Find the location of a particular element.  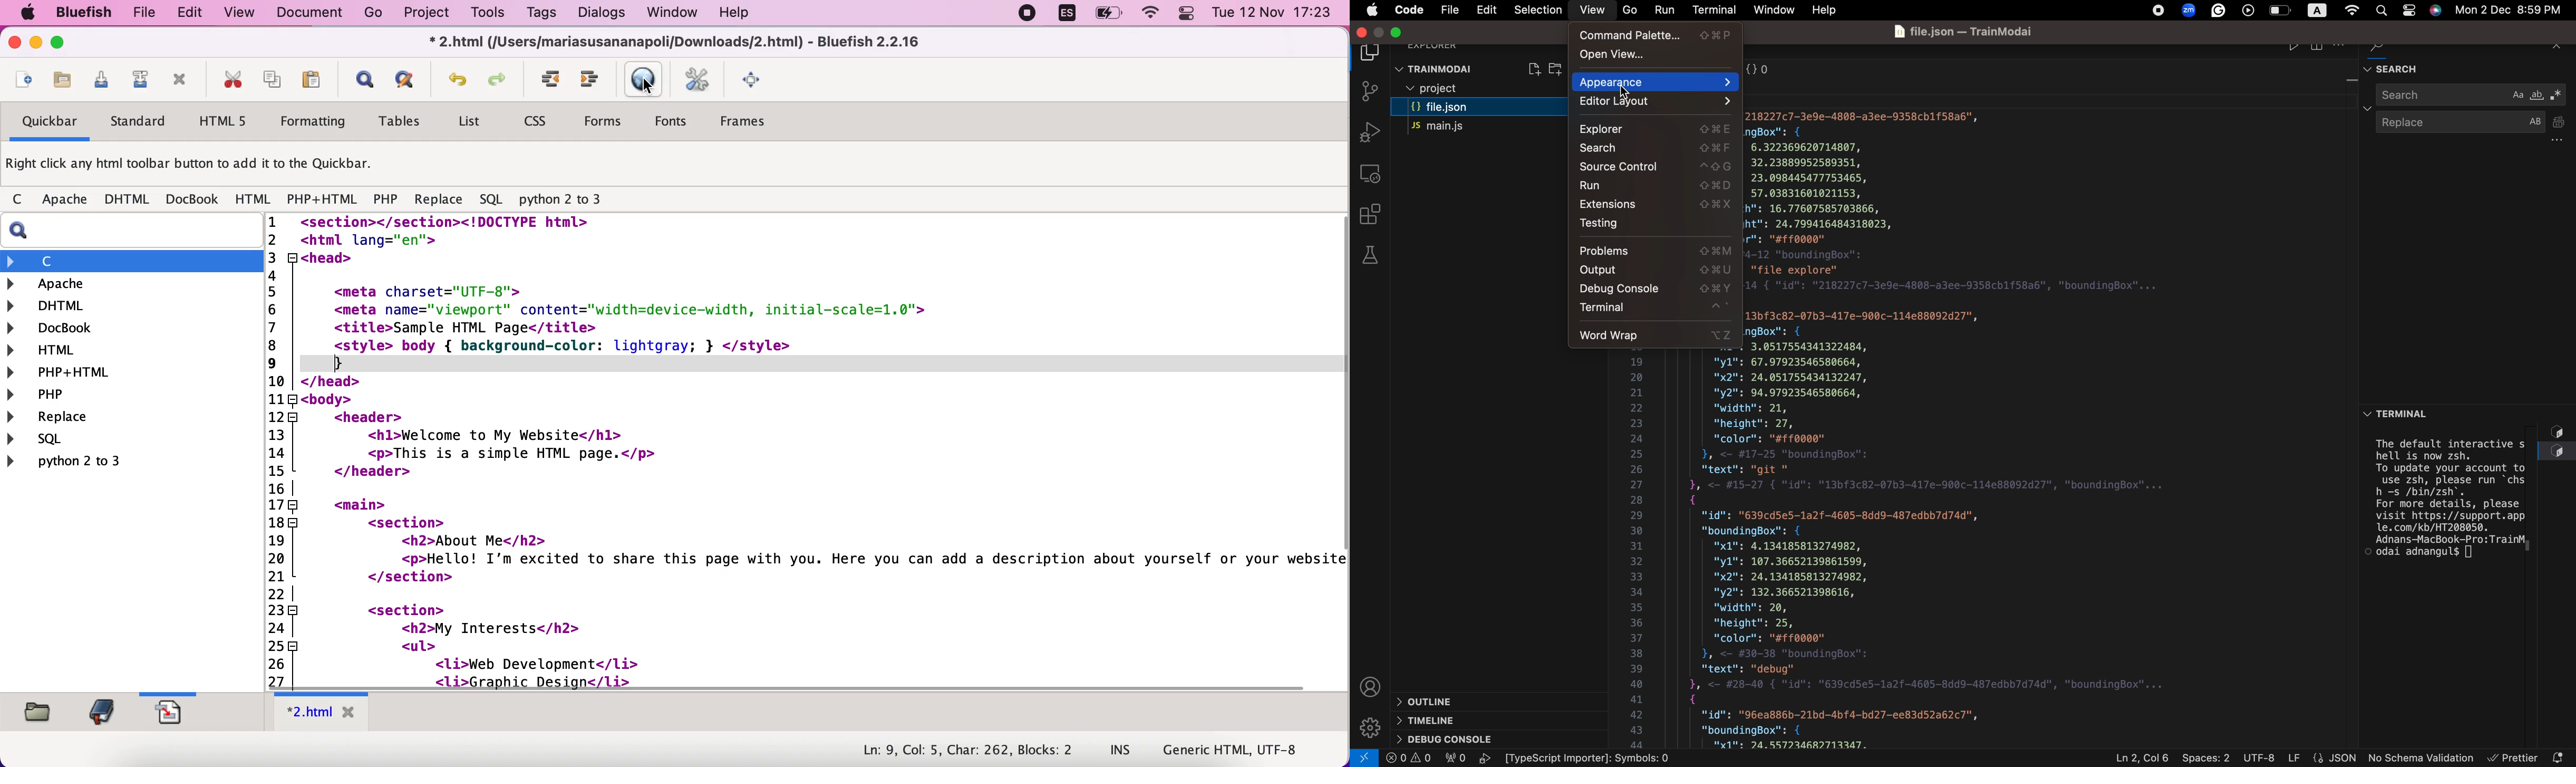

Appearance  is located at coordinates (1658, 82).